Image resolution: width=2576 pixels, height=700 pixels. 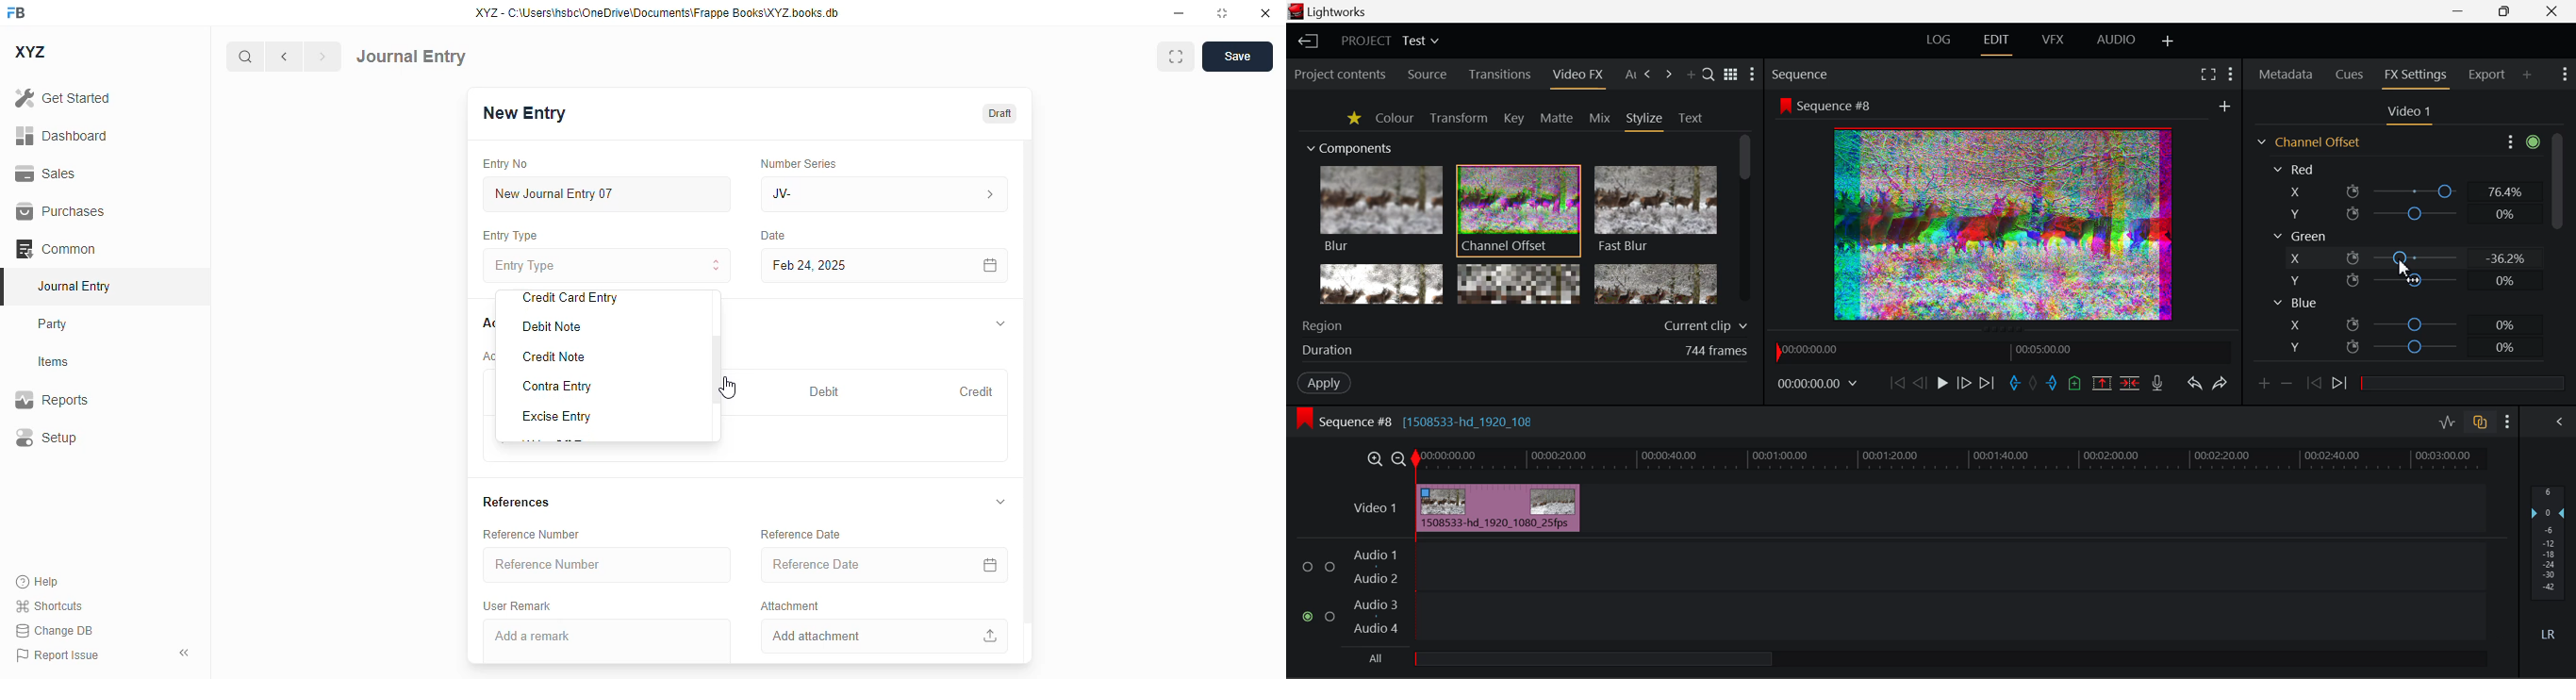 What do you see at coordinates (553, 357) in the screenshot?
I see `credit note` at bounding box center [553, 357].